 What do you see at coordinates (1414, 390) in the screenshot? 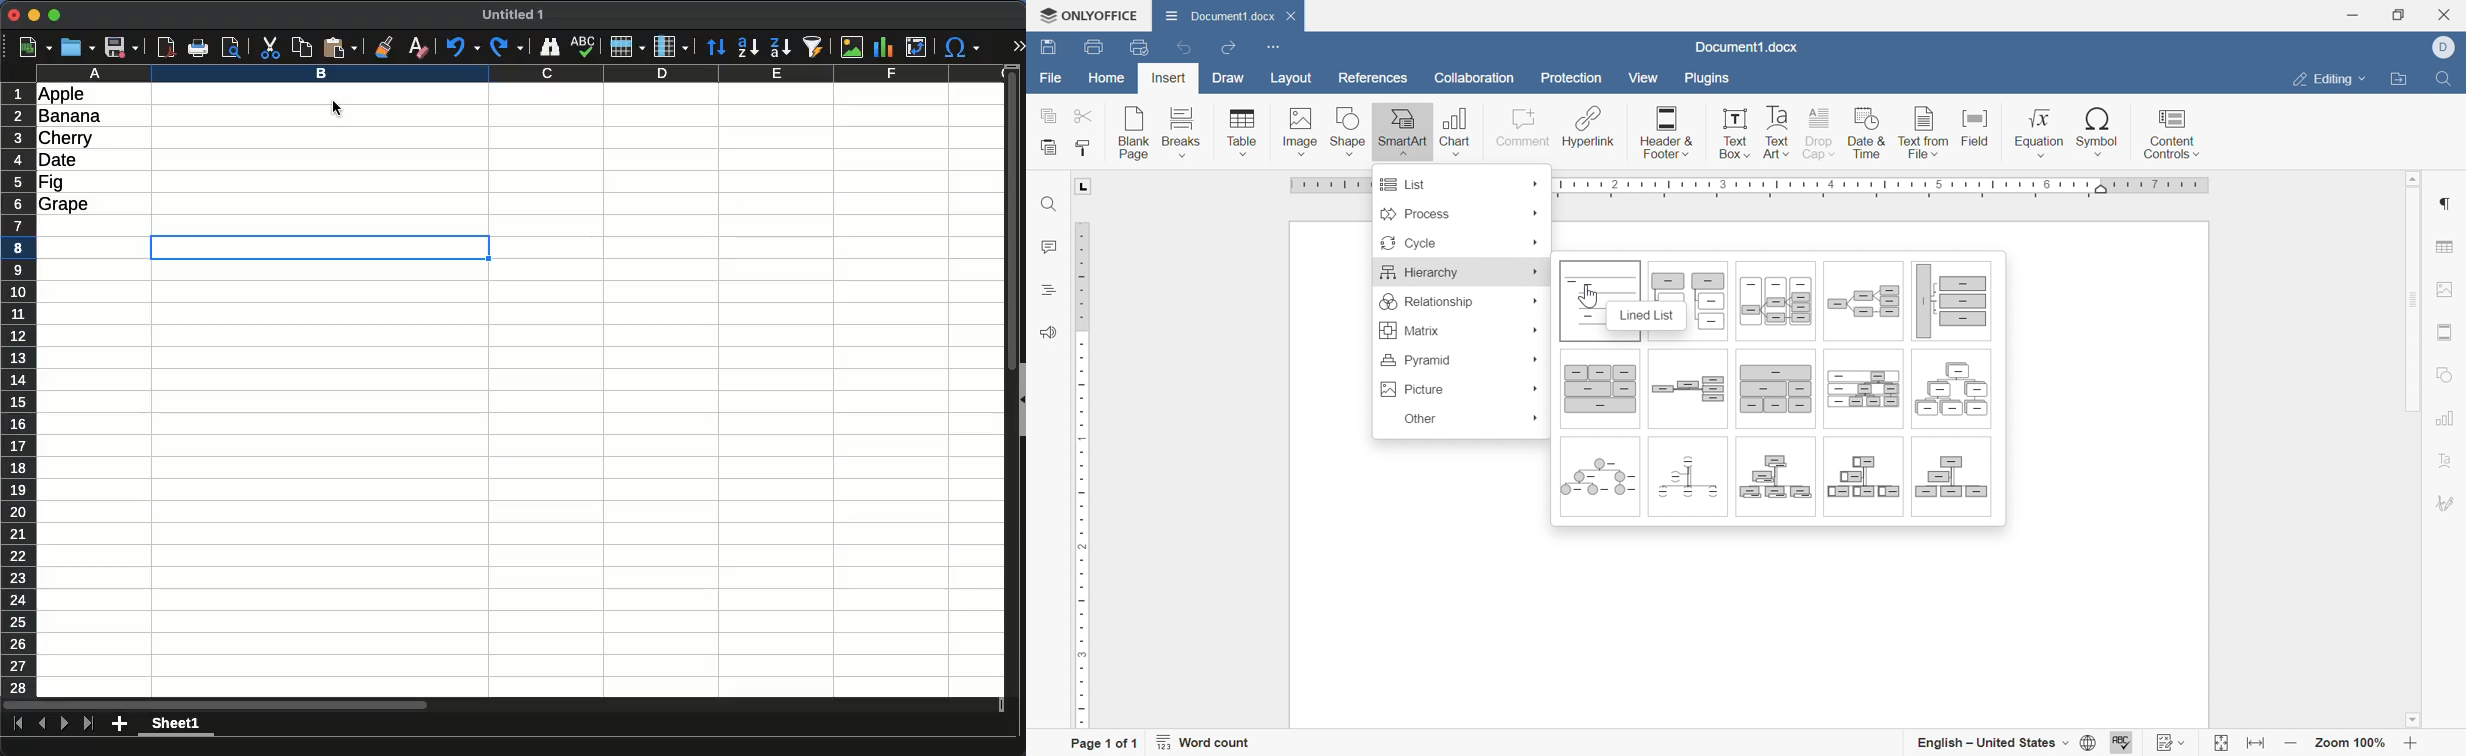
I see `Picture` at bounding box center [1414, 390].